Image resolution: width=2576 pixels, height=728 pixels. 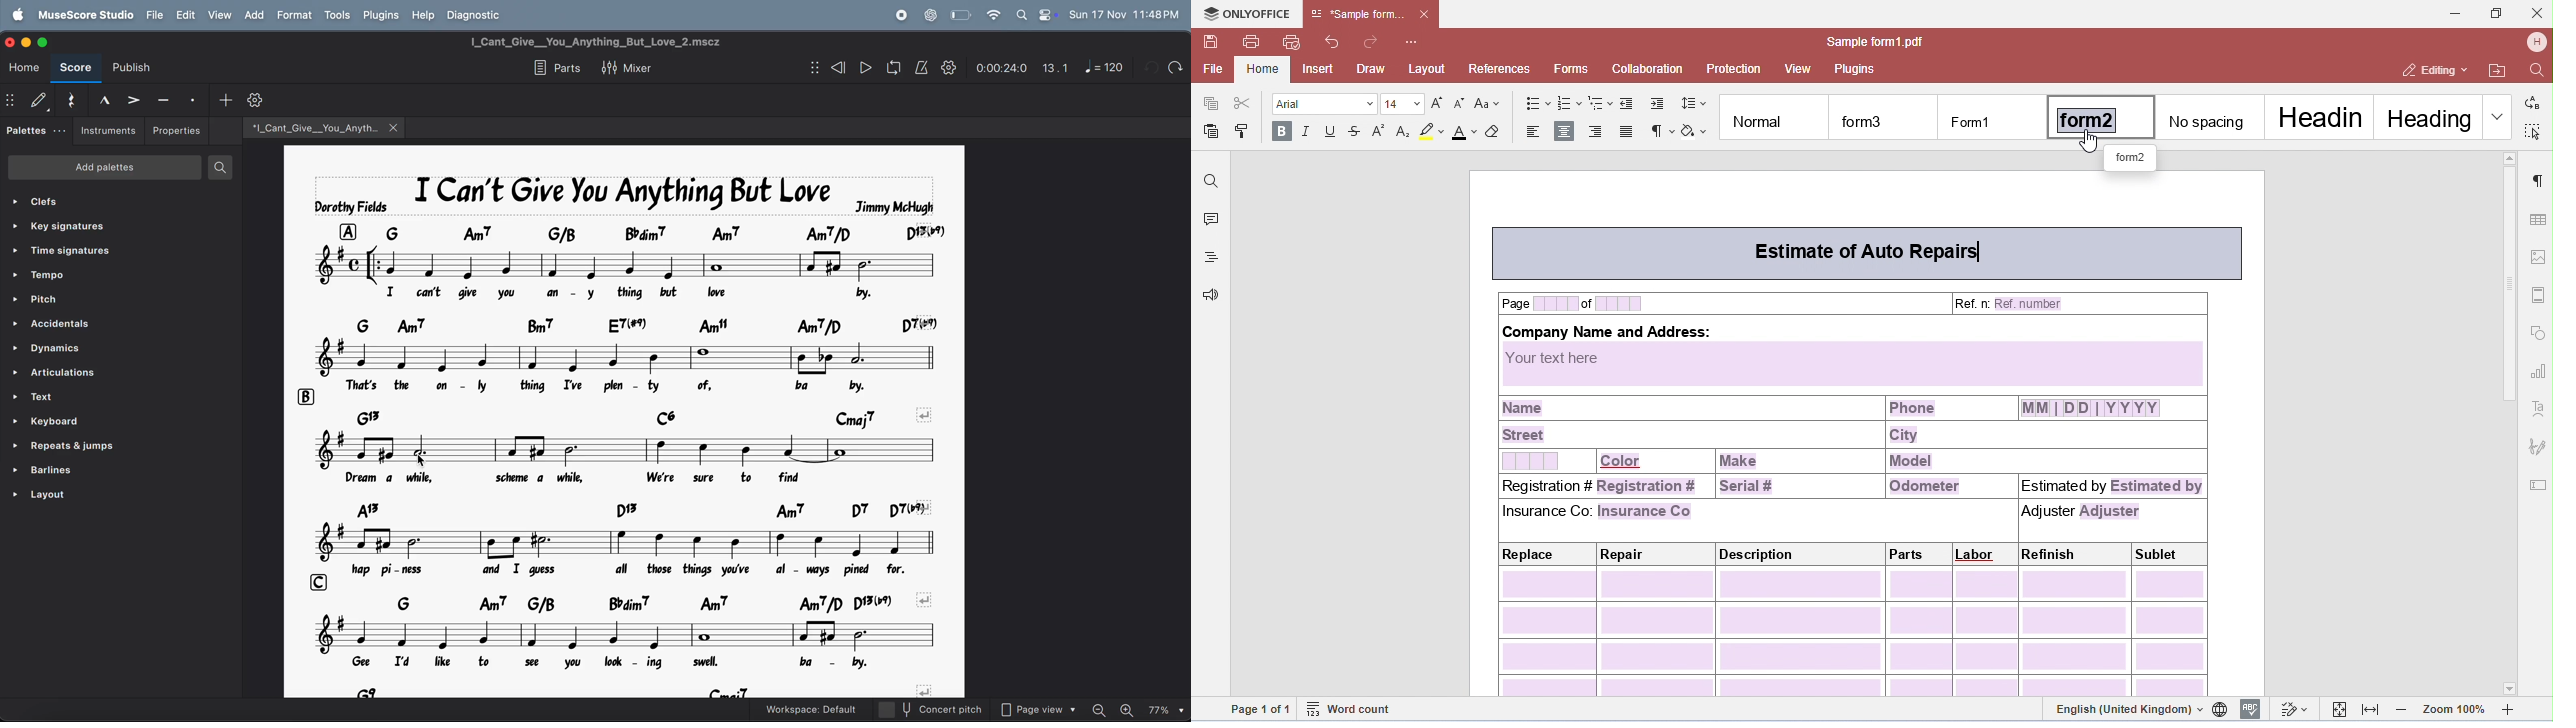 What do you see at coordinates (76, 70) in the screenshot?
I see `score` at bounding box center [76, 70].